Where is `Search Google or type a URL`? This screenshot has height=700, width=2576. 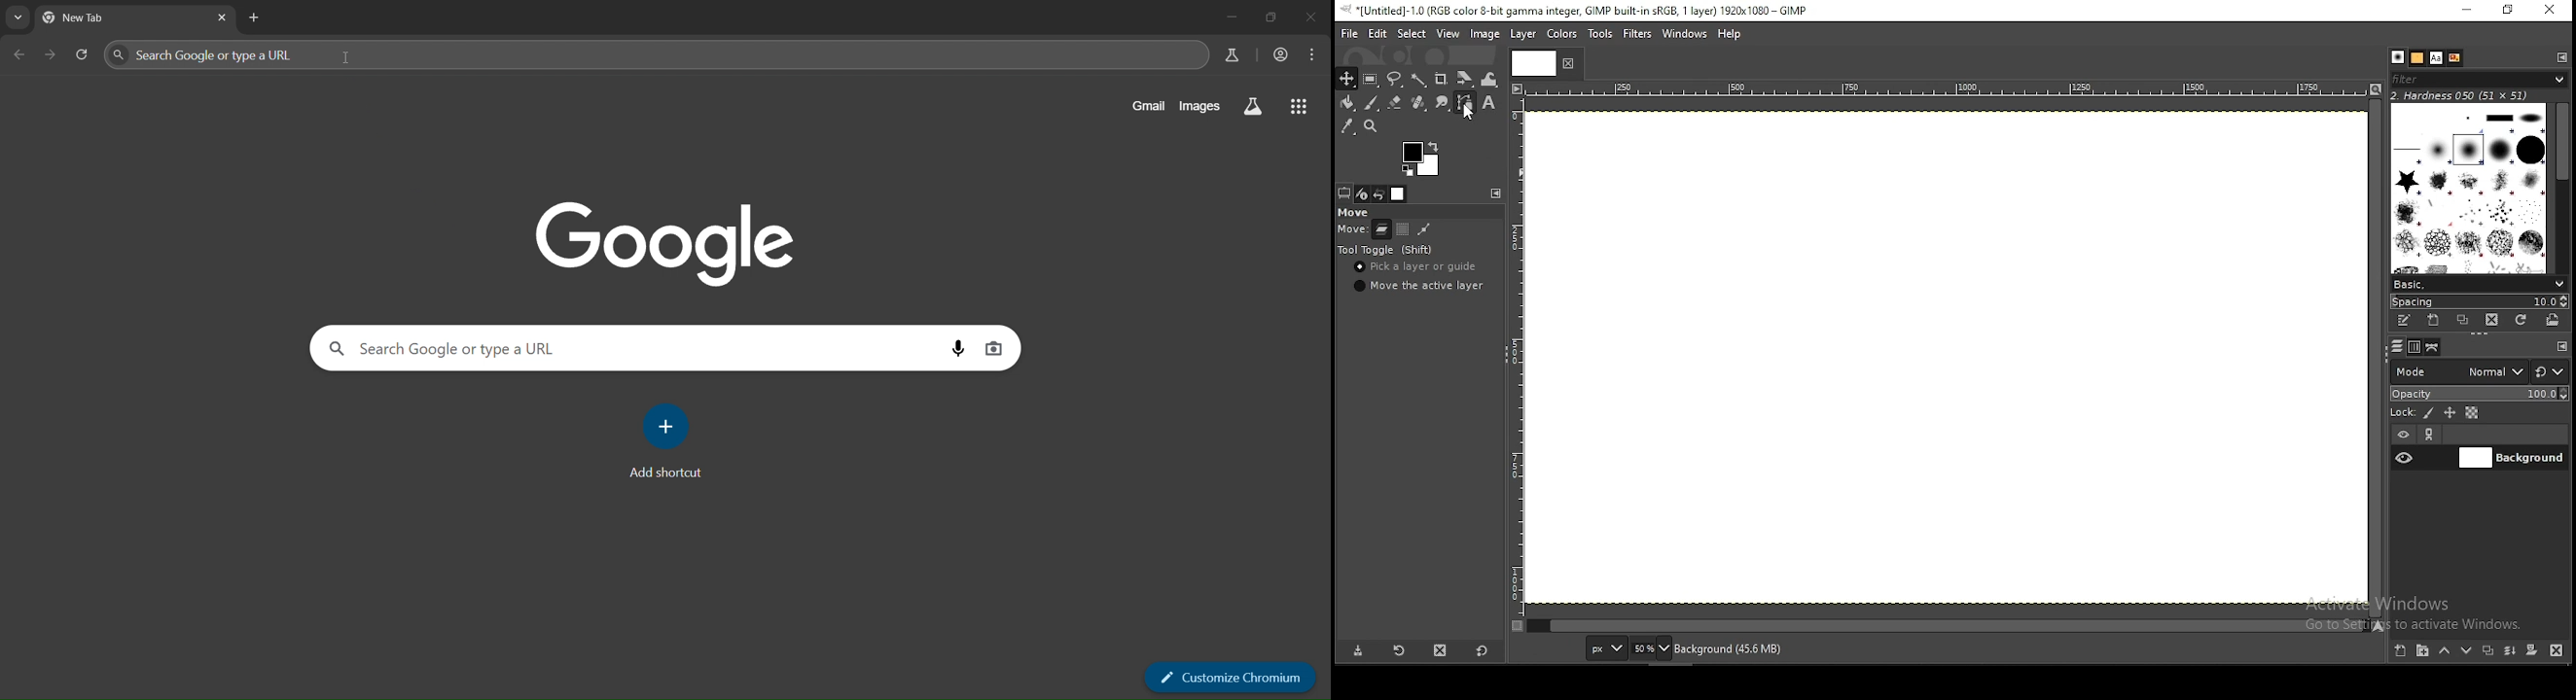 Search Google or type a URL is located at coordinates (655, 55).